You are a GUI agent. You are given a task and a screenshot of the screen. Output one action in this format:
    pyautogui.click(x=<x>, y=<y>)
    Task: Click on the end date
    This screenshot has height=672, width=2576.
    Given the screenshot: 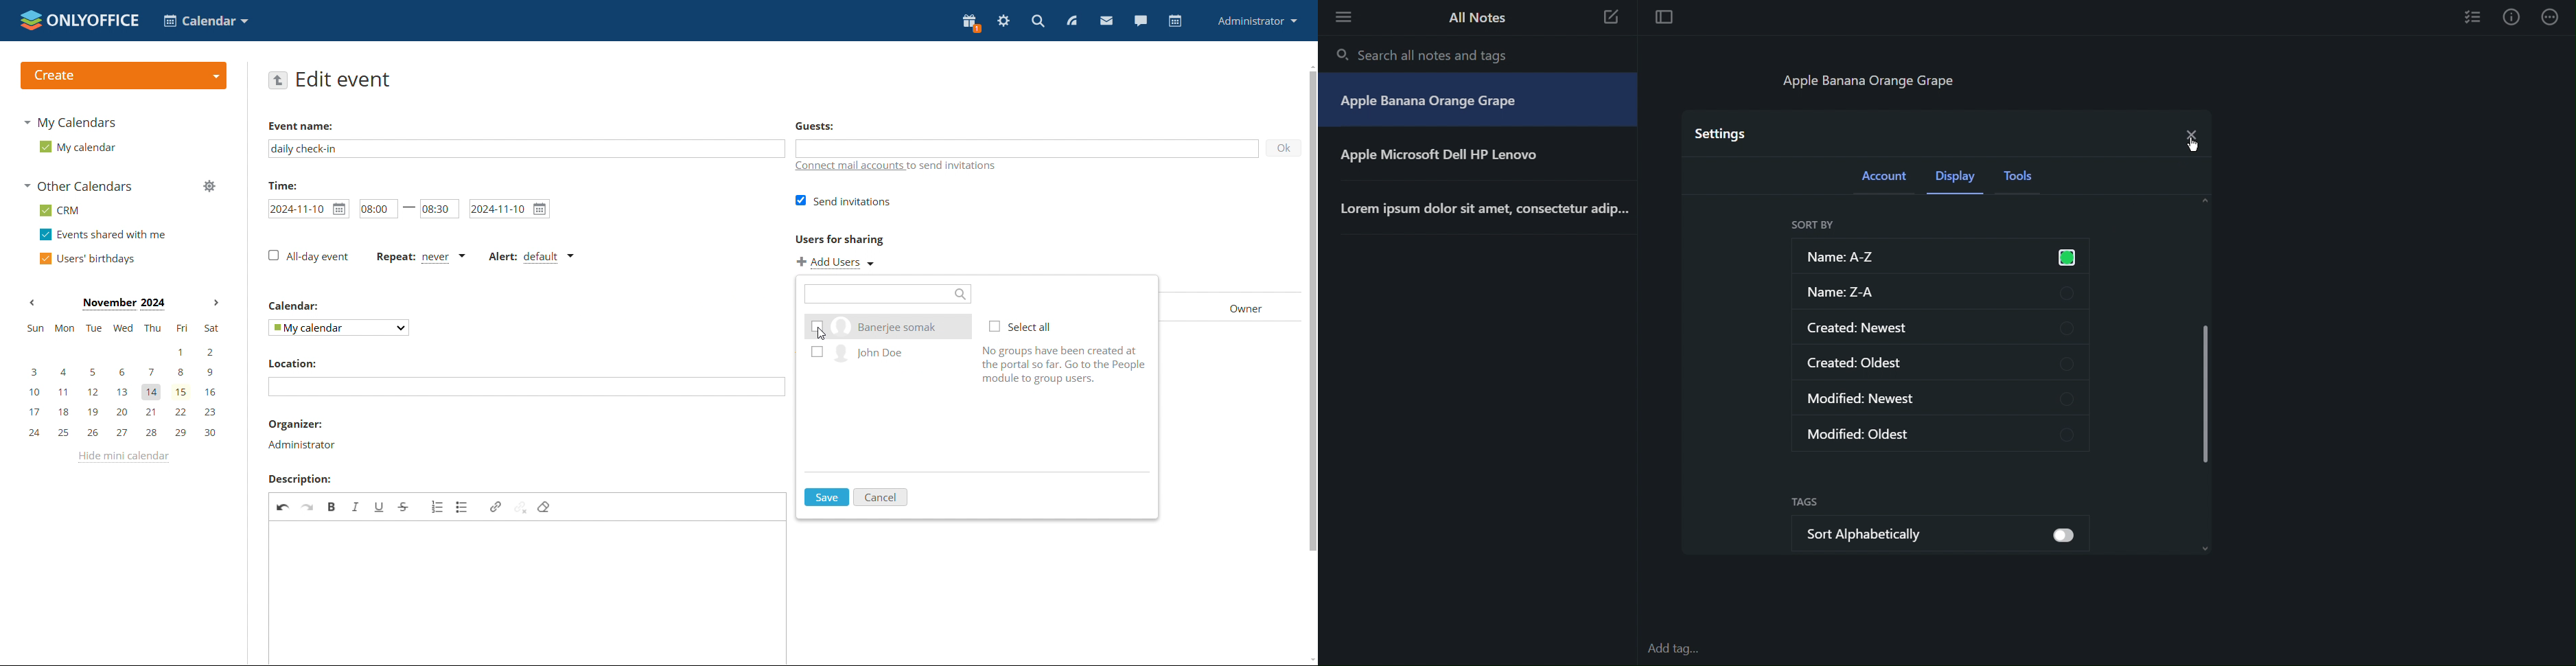 What is the action you would take?
    pyautogui.click(x=510, y=208)
    